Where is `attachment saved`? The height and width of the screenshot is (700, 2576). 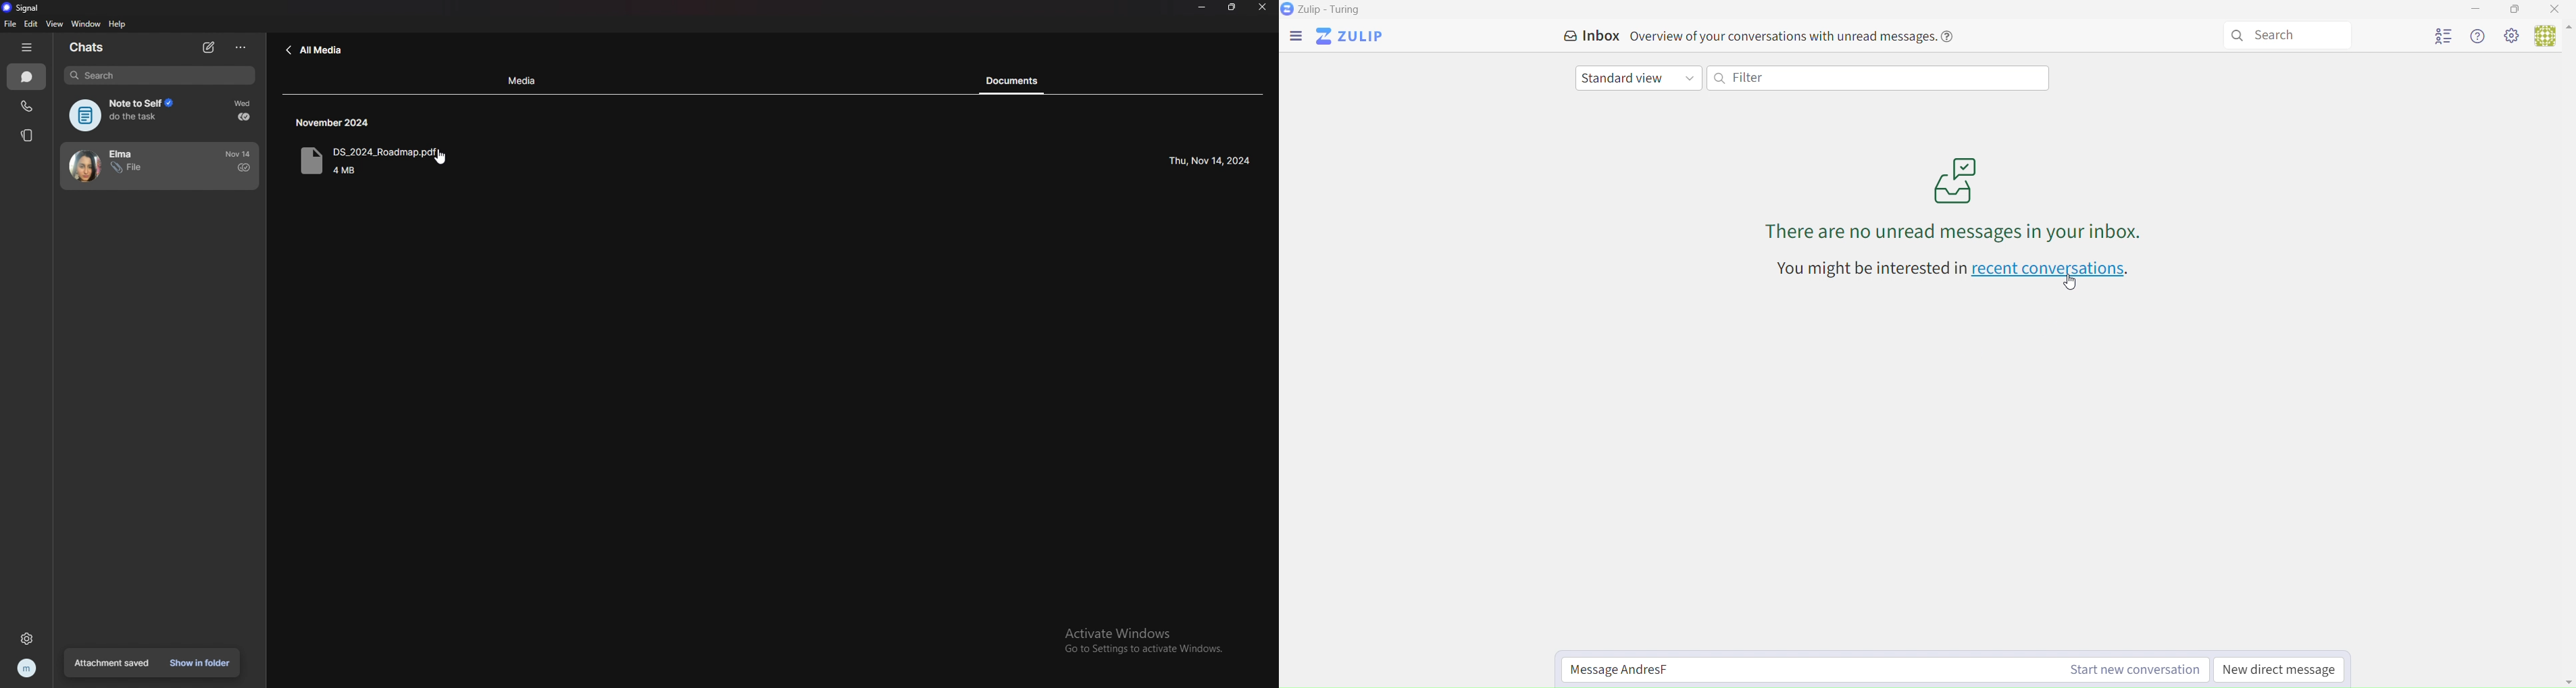
attachment saved is located at coordinates (115, 662).